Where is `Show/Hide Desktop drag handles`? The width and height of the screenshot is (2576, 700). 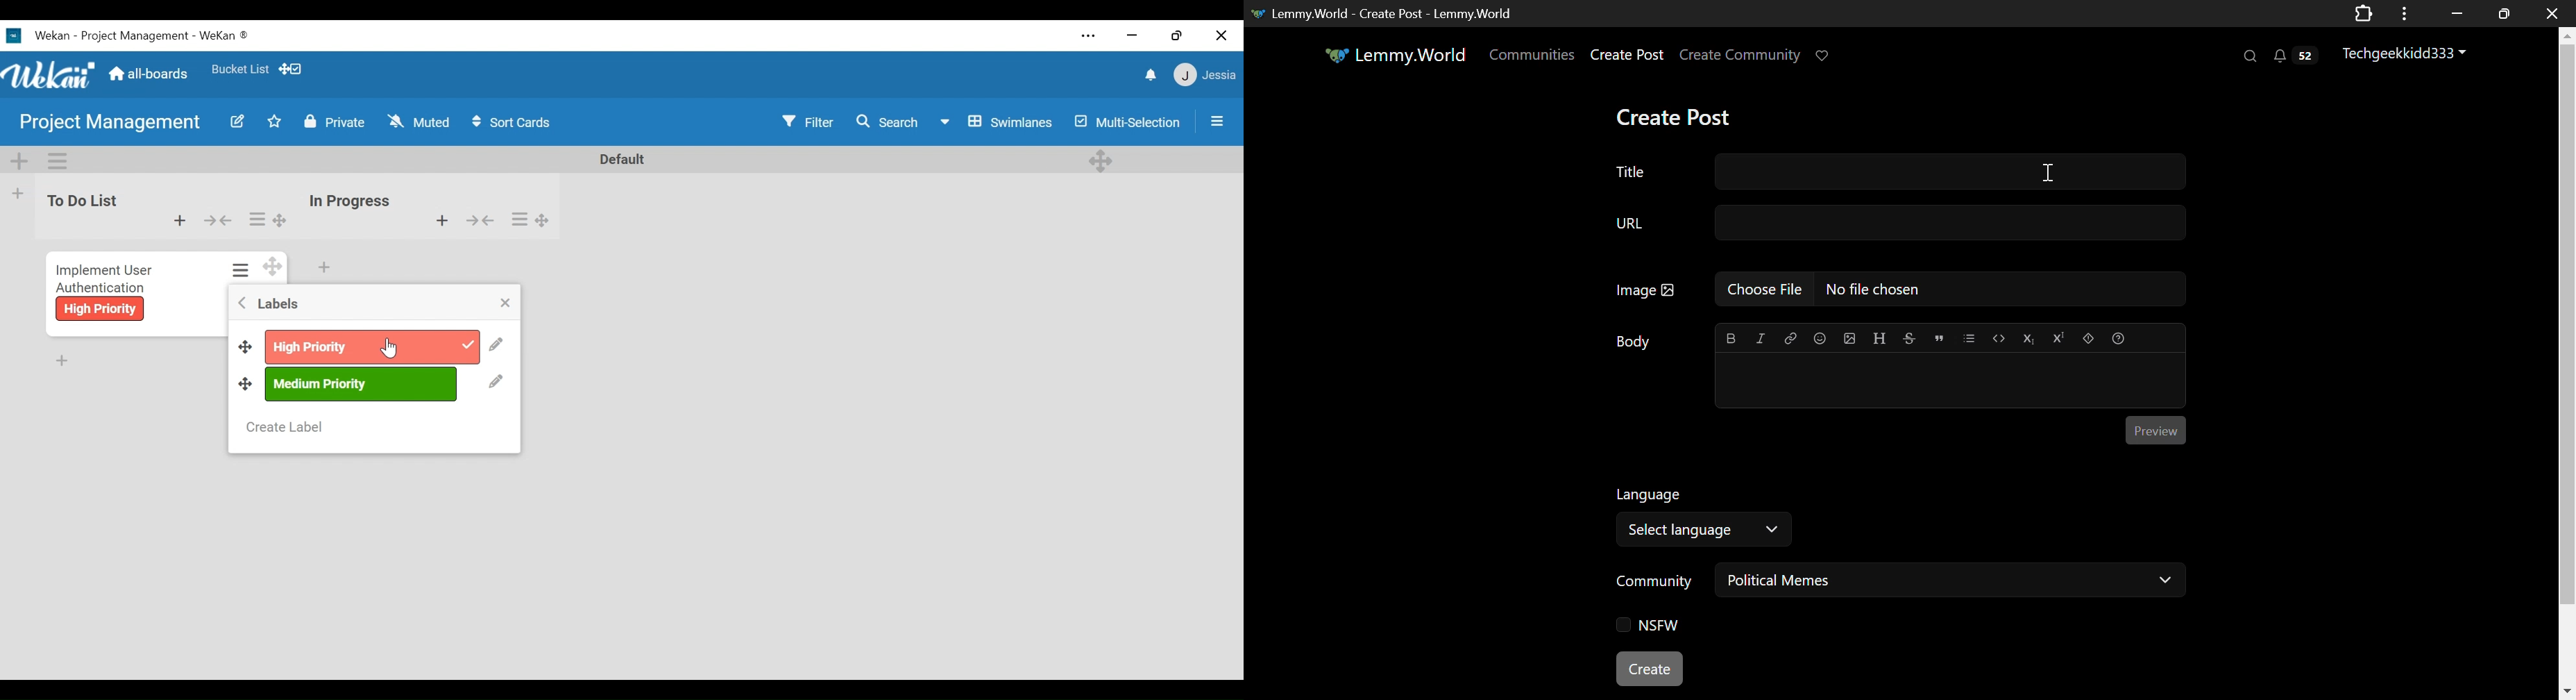
Show/Hide Desktop drag handles is located at coordinates (290, 69).